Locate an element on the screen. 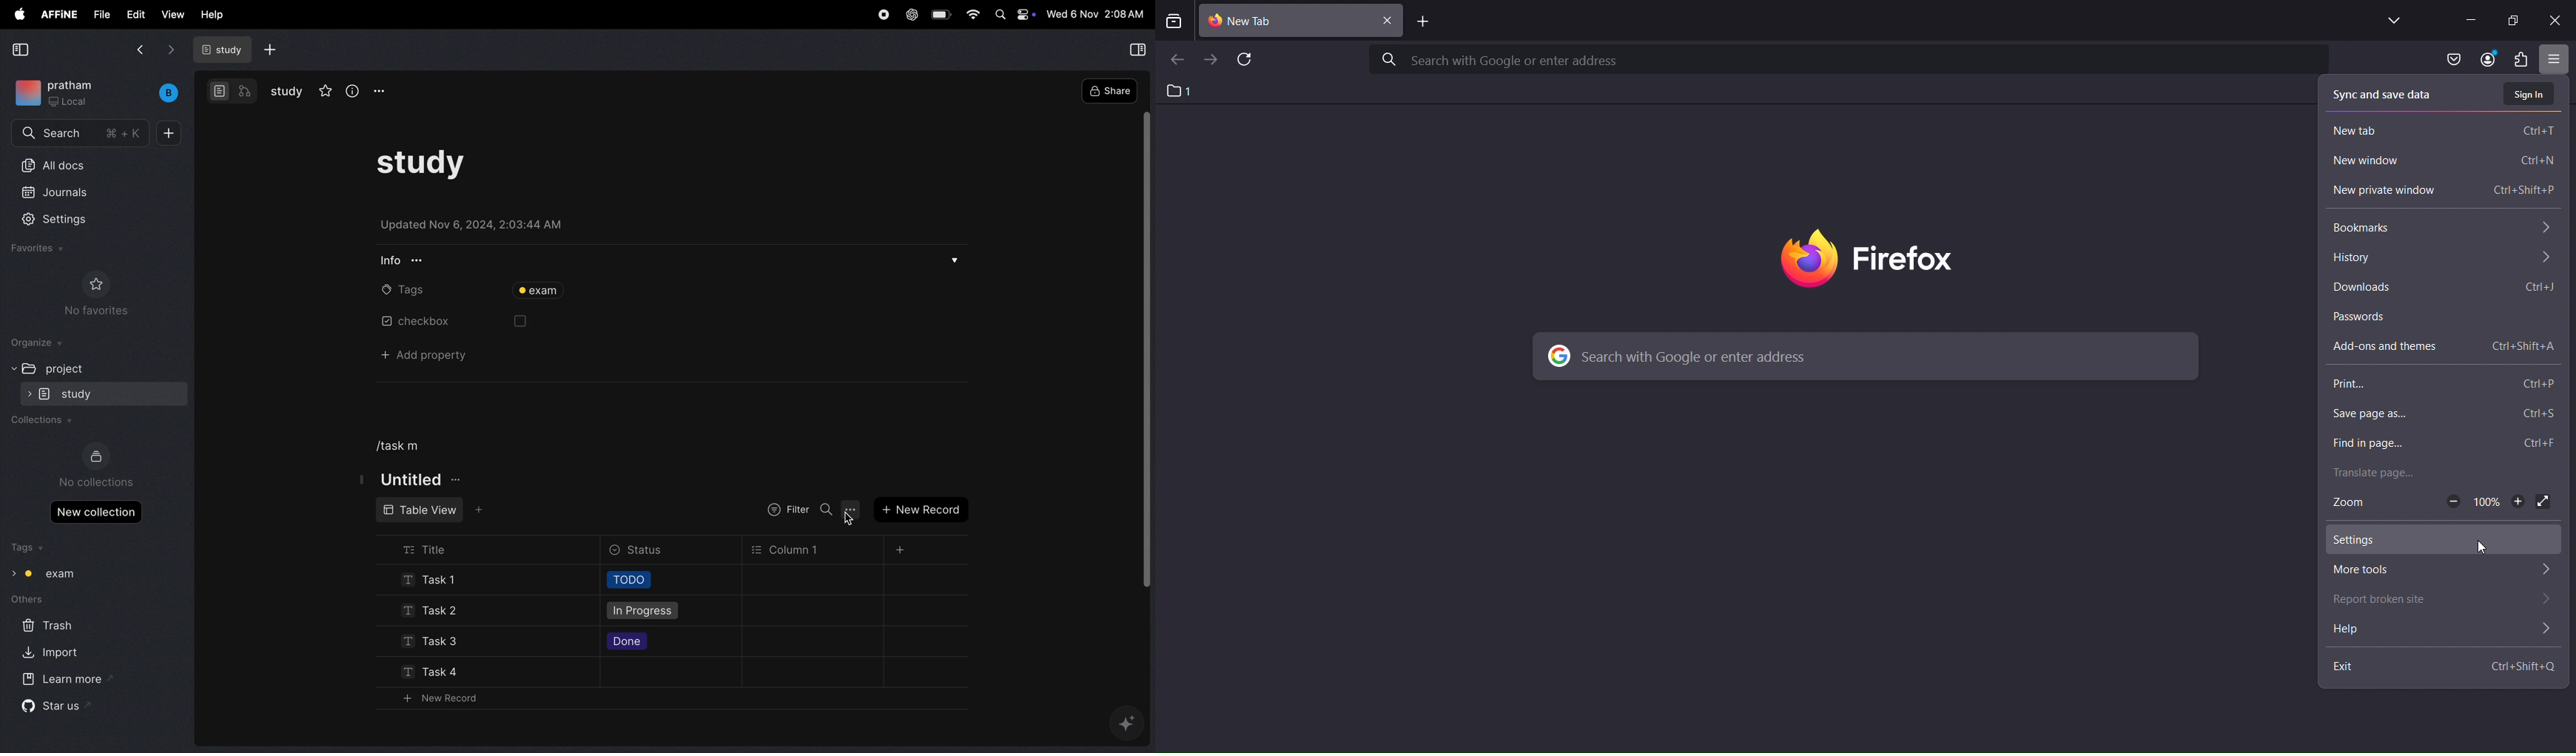  cursor is located at coordinates (2487, 550).